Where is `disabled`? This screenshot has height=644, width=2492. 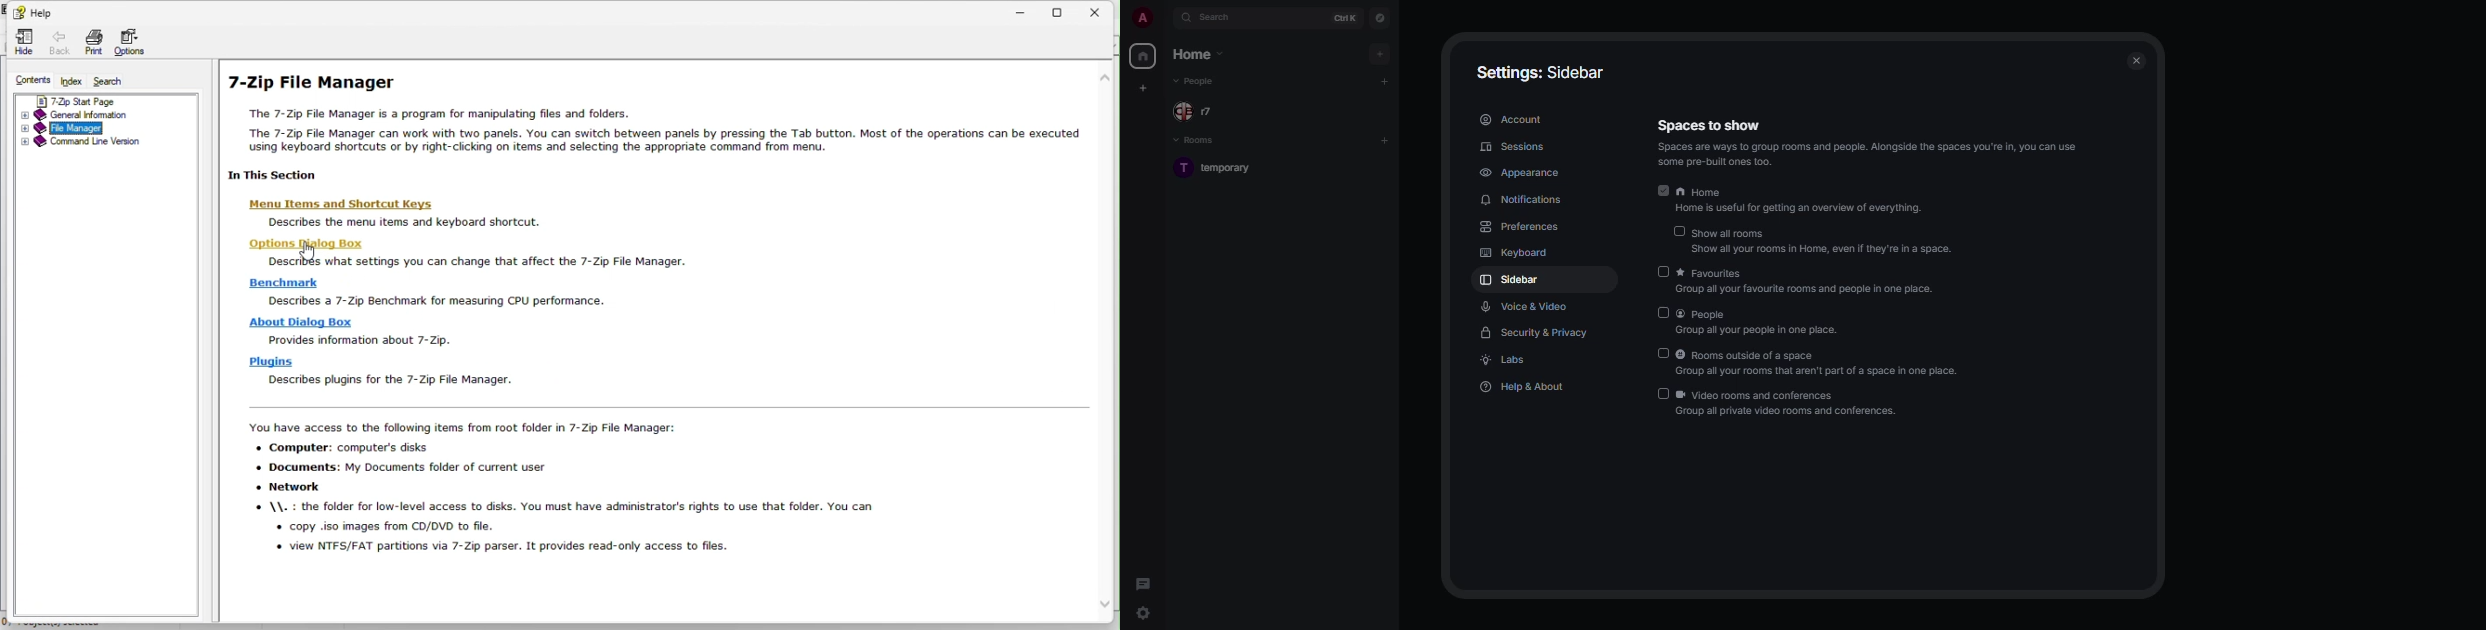
disabled is located at coordinates (1661, 393).